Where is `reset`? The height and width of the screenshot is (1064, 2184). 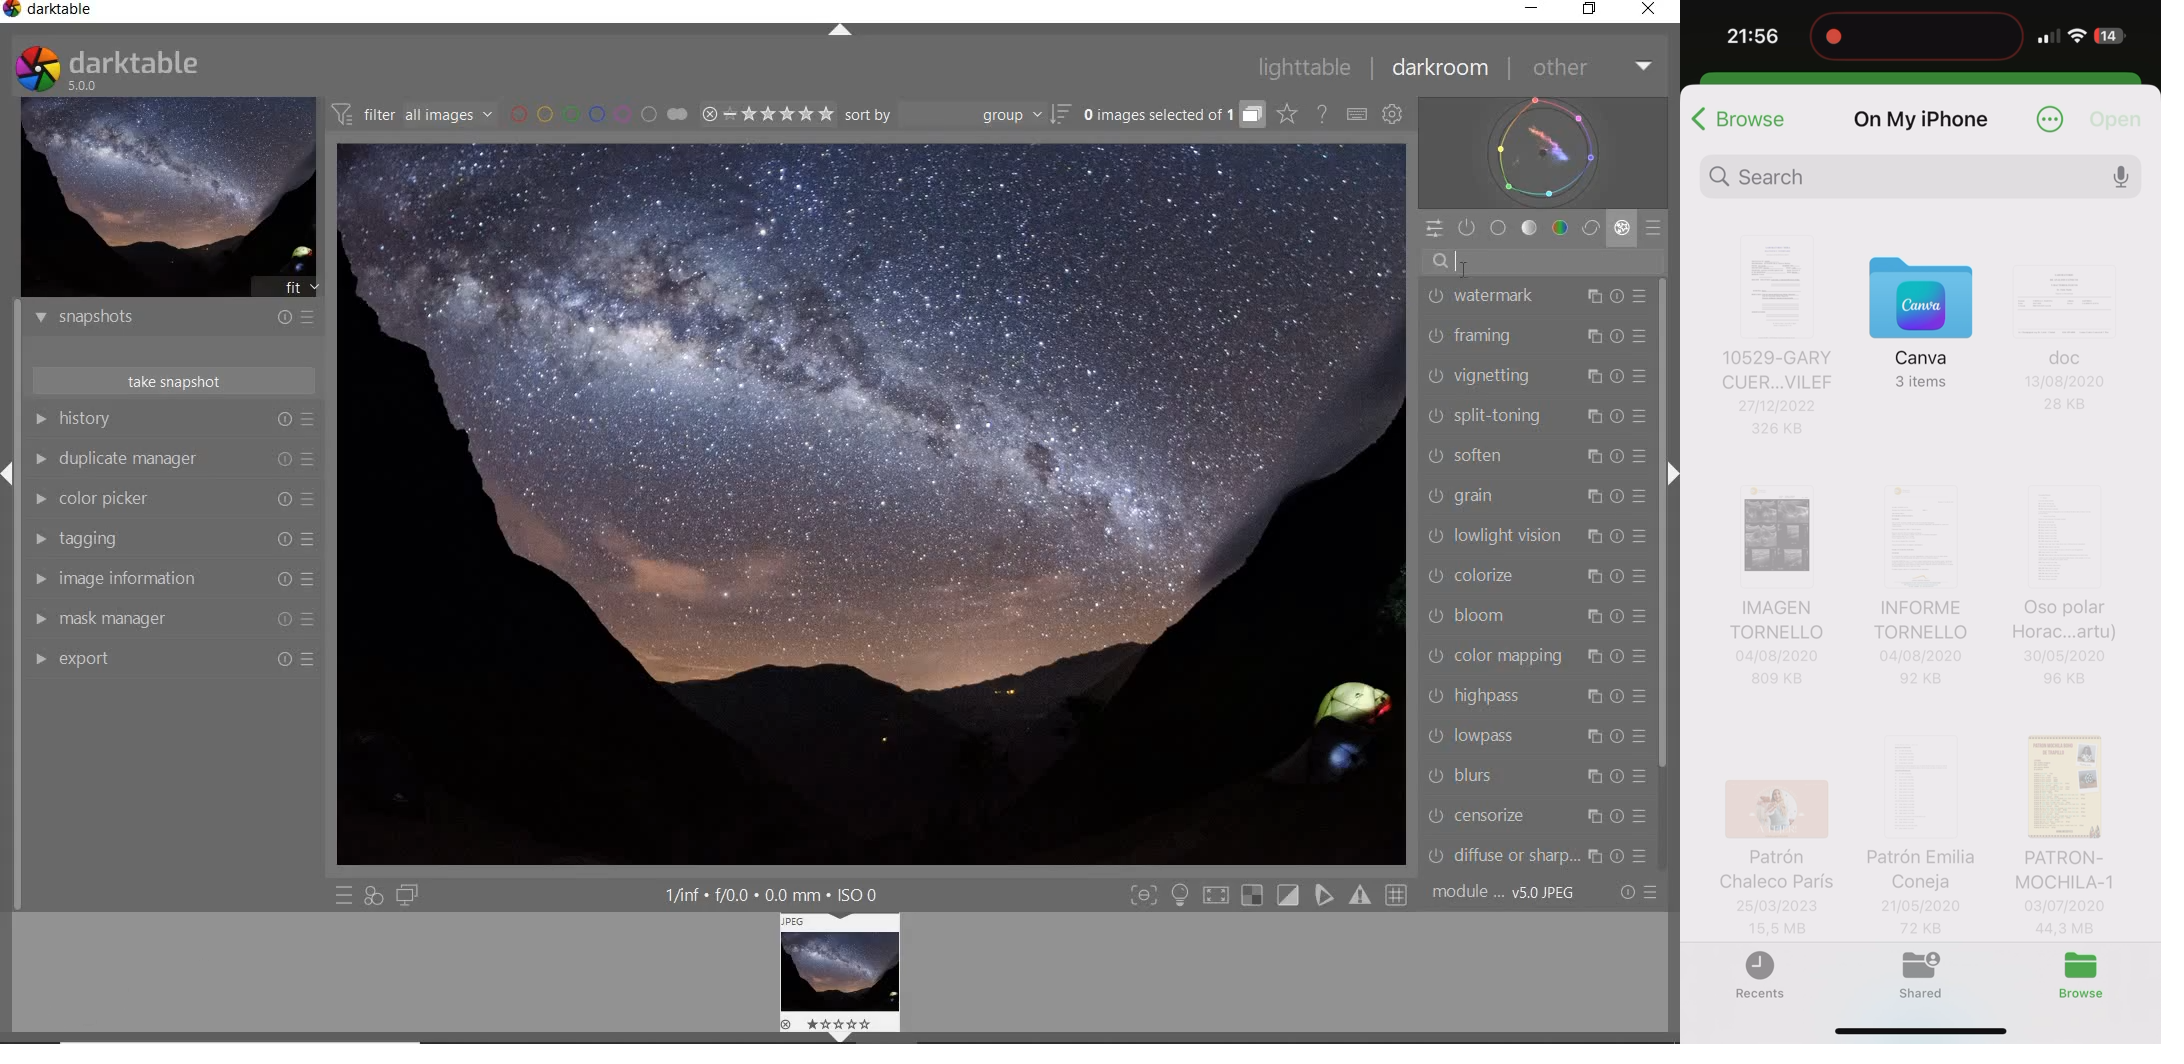
reset is located at coordinates (282, 455).